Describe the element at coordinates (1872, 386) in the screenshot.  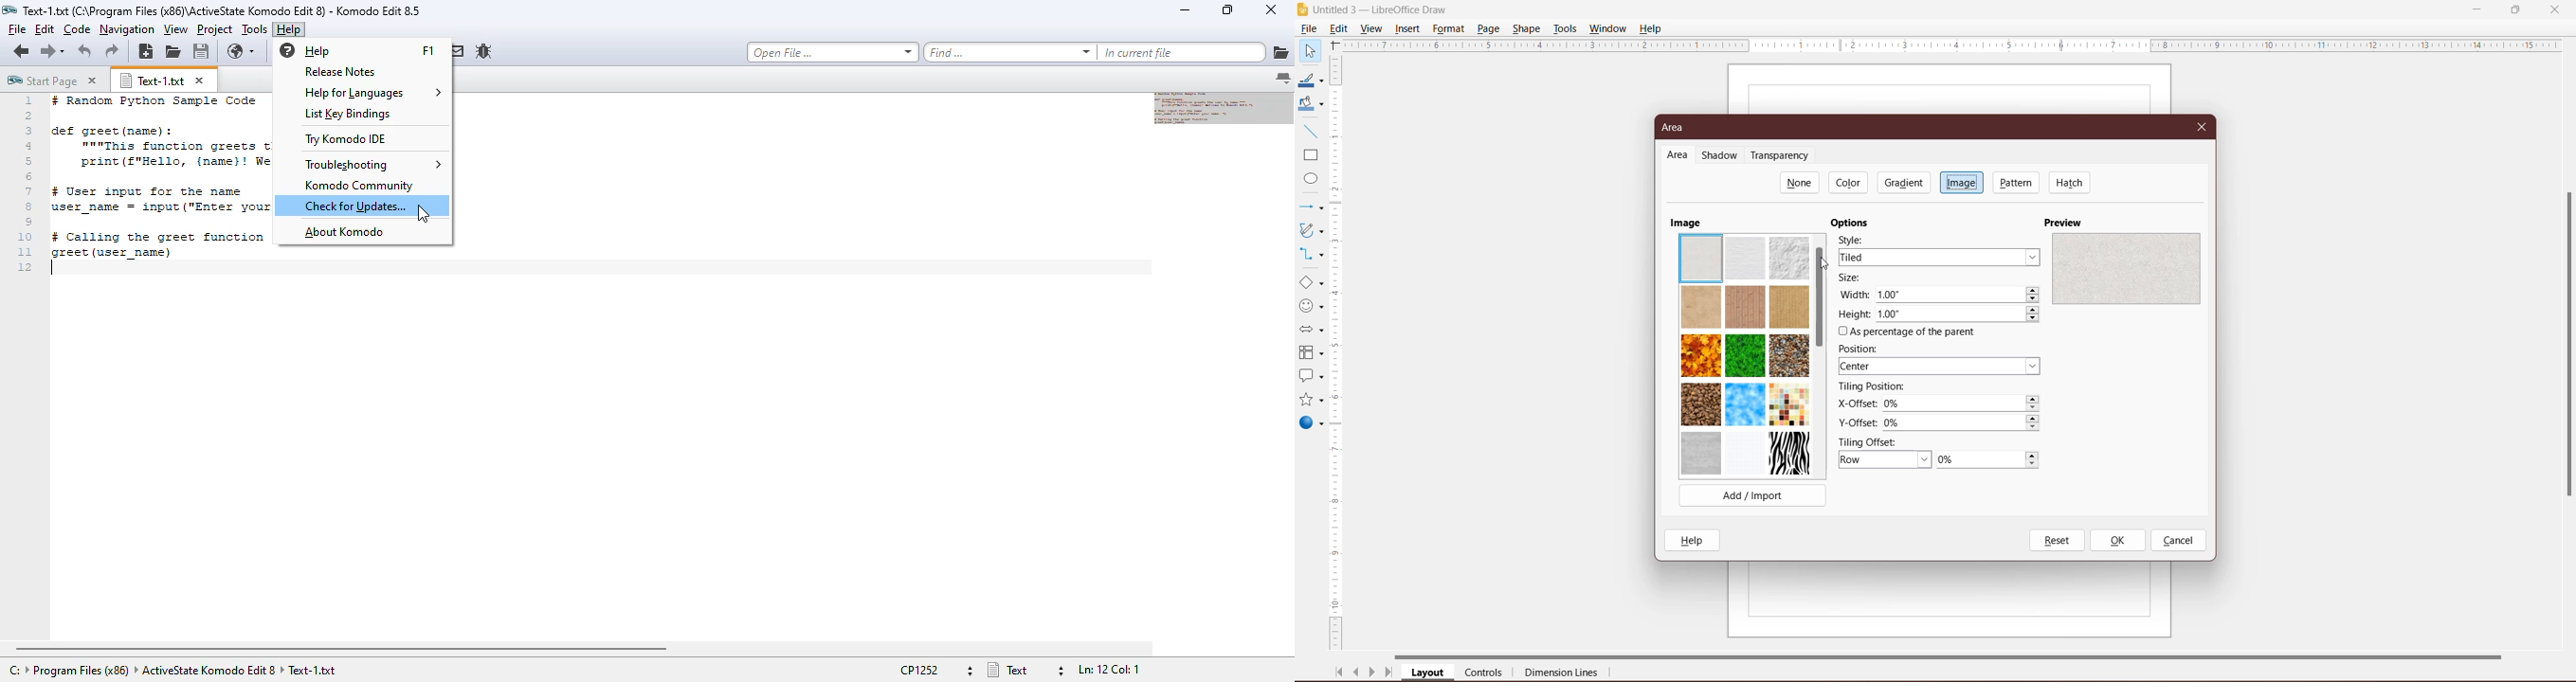
I see `Tiling Position` at that location.